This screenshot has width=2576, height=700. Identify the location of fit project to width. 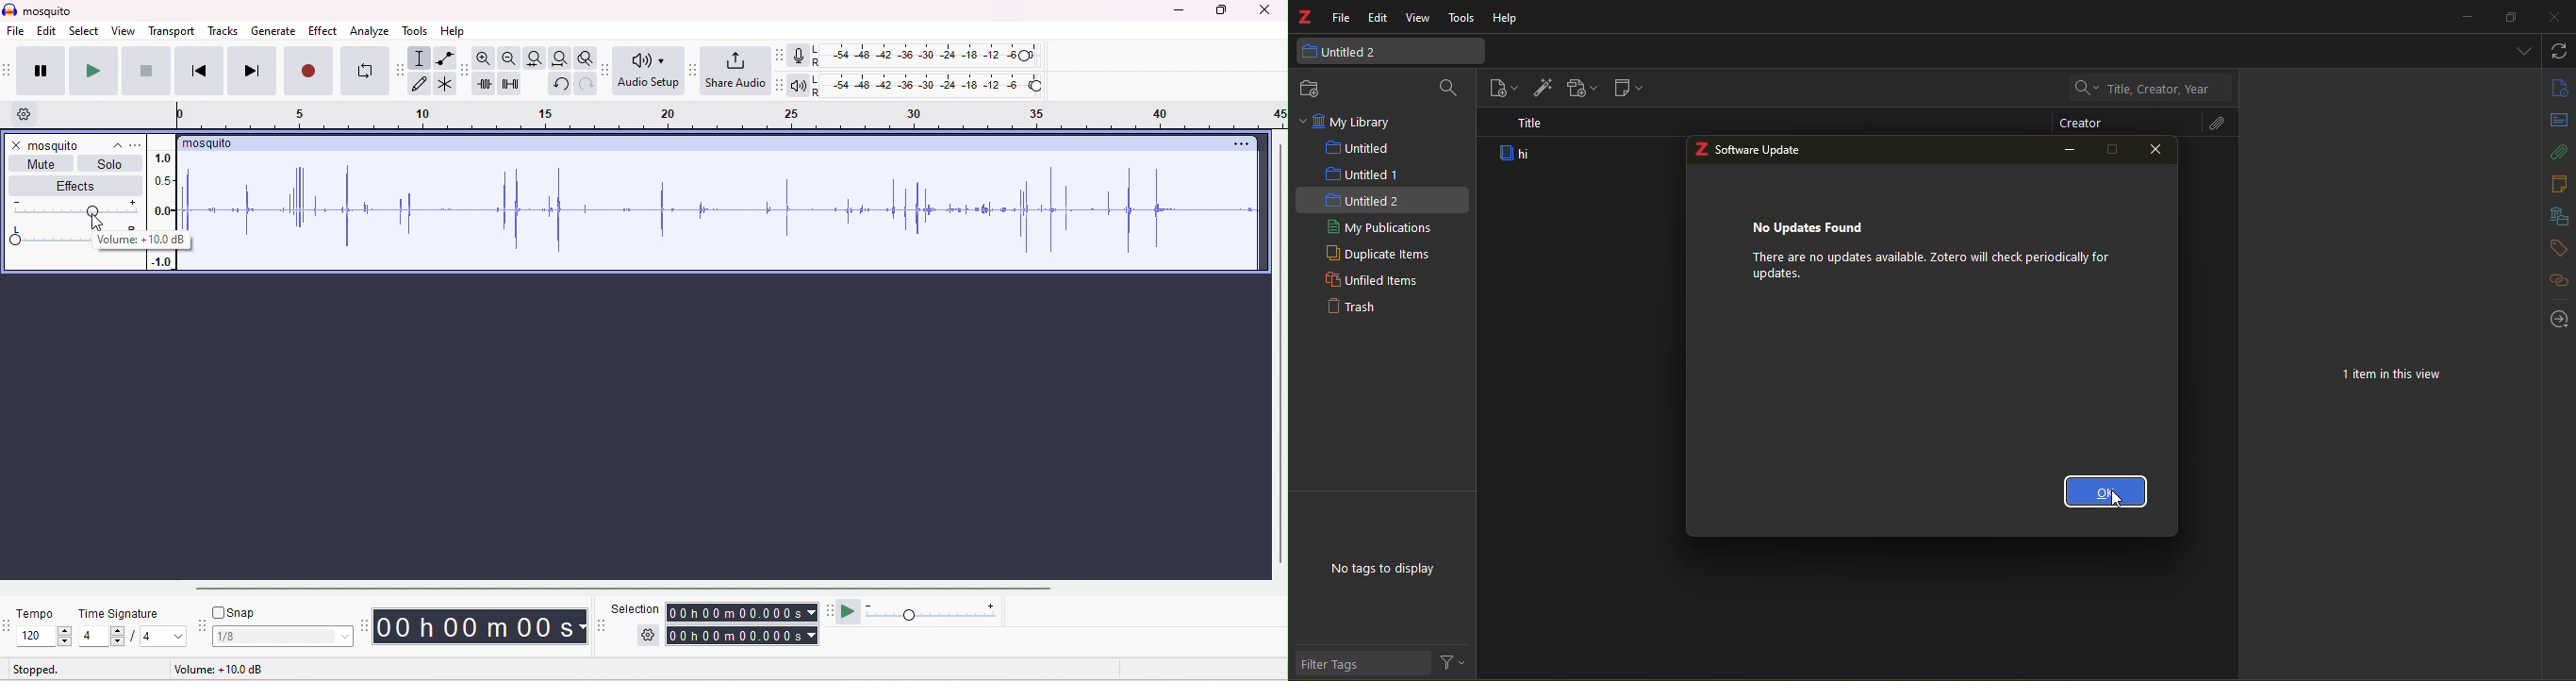
(559, 58).